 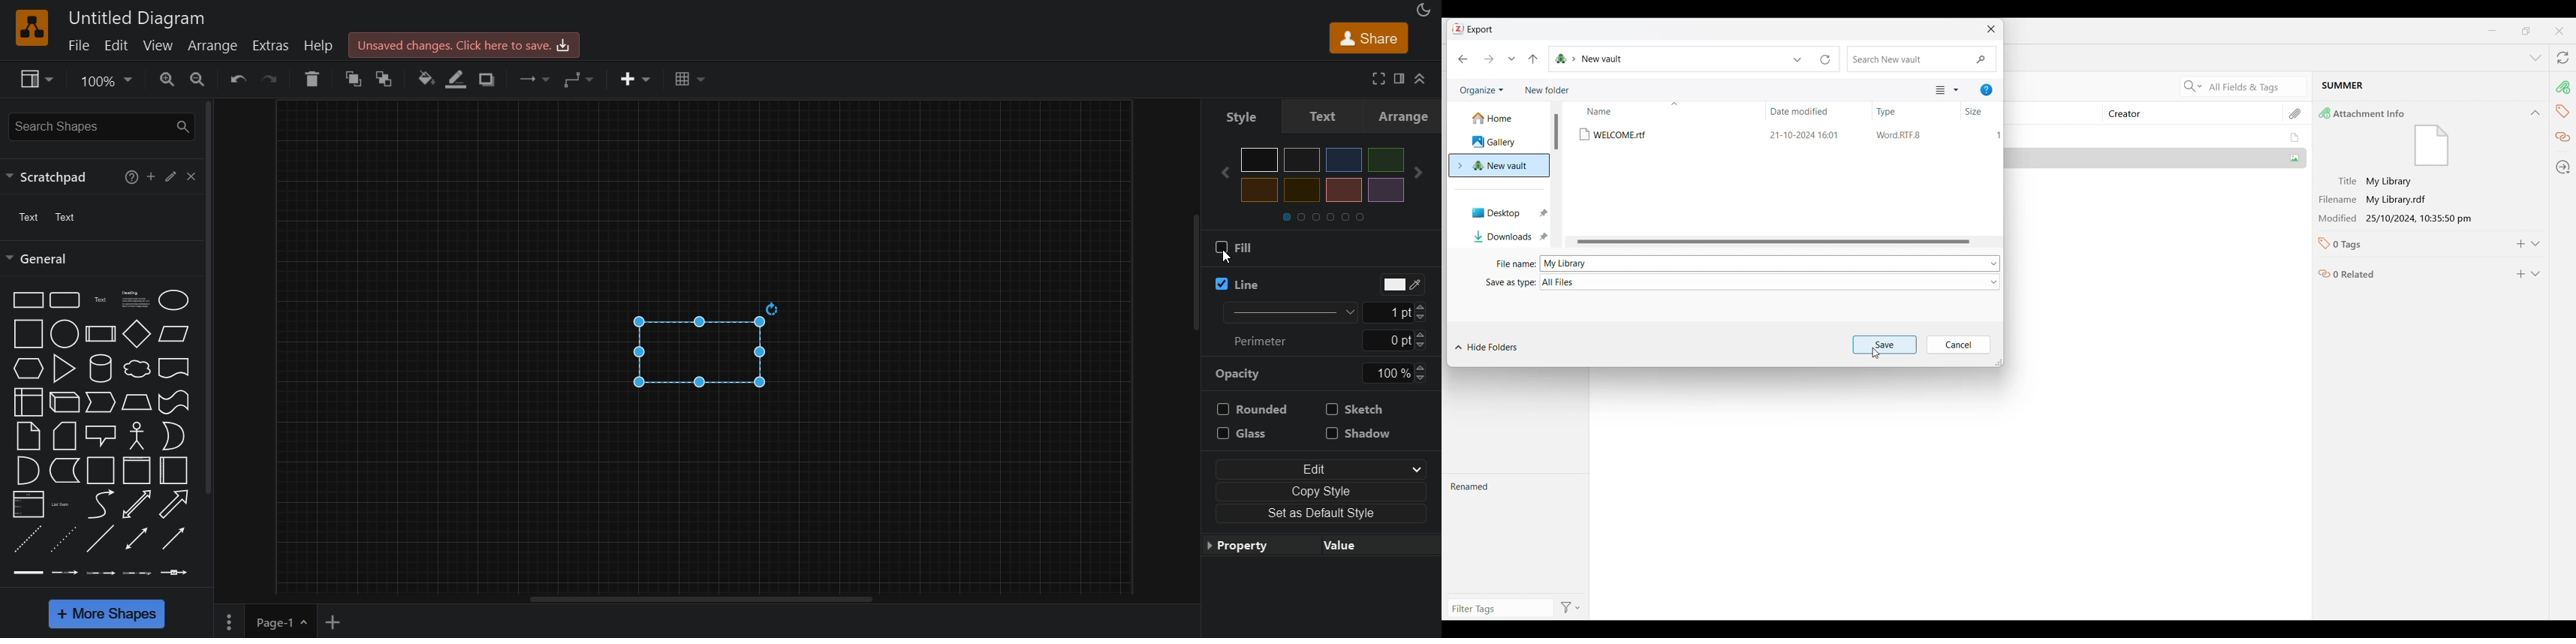 What do you see at coordinates (582, 80) in the screenshot?
I see `waypoints` at bounding box center [582, 80].